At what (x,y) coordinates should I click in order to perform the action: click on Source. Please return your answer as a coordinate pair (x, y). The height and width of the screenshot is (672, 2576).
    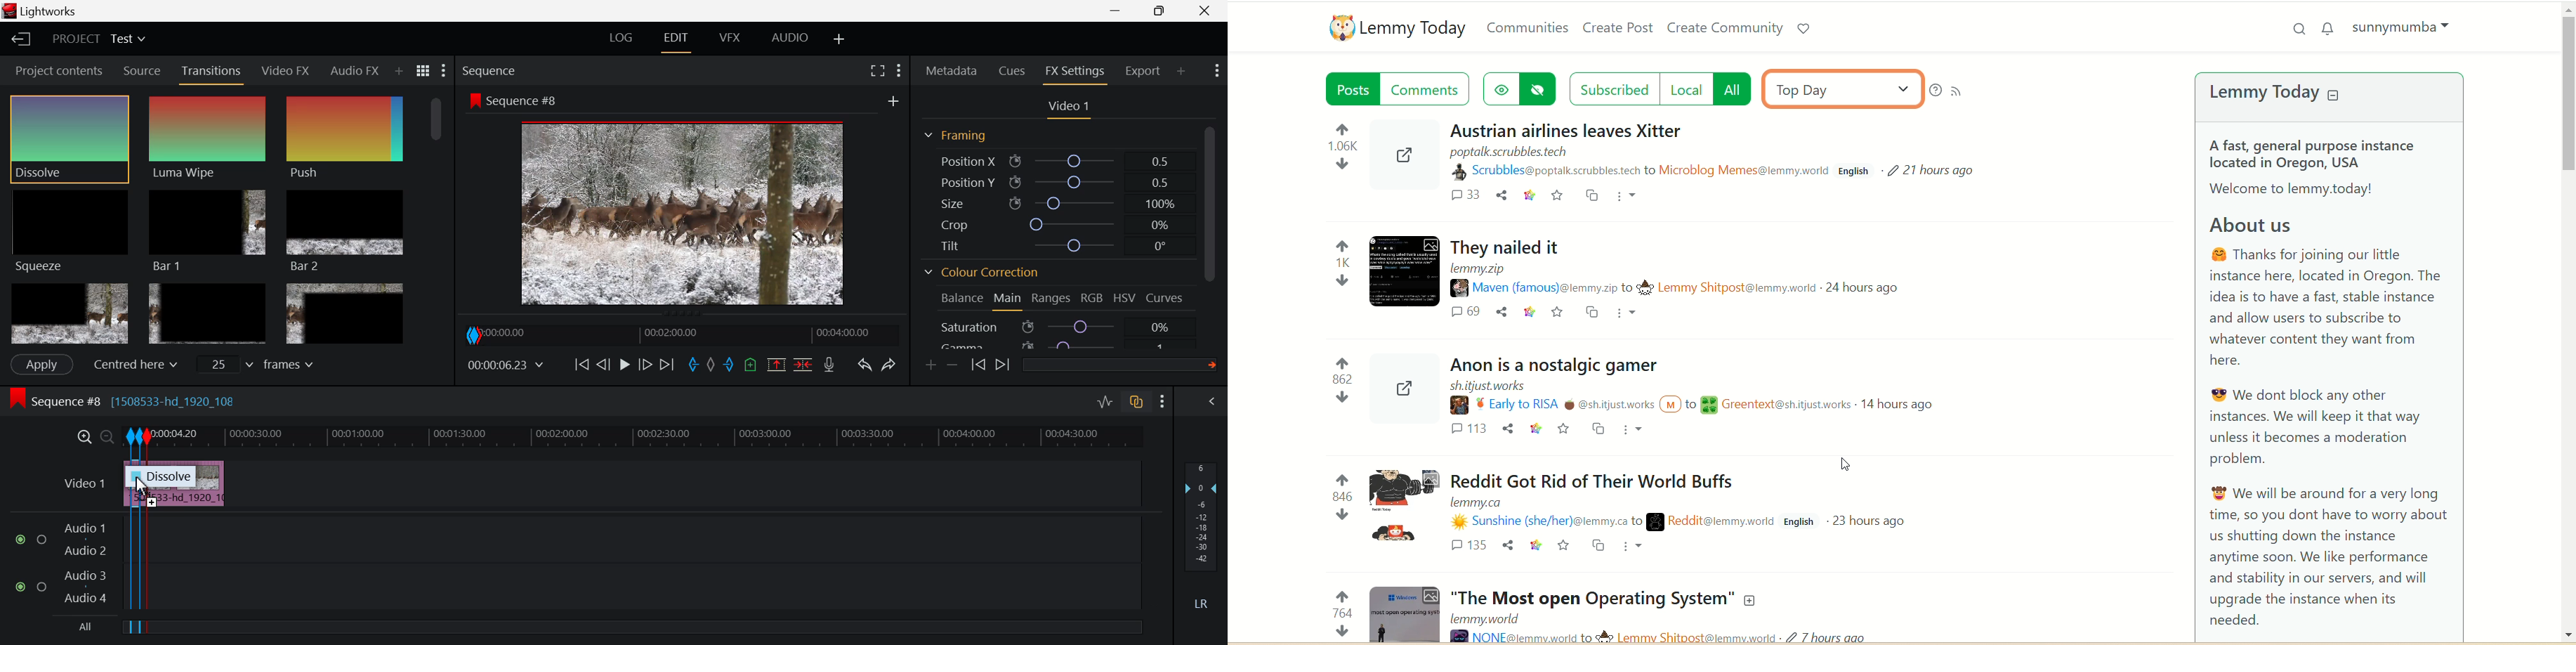
    Looking at the image, I should click on (141, 70).